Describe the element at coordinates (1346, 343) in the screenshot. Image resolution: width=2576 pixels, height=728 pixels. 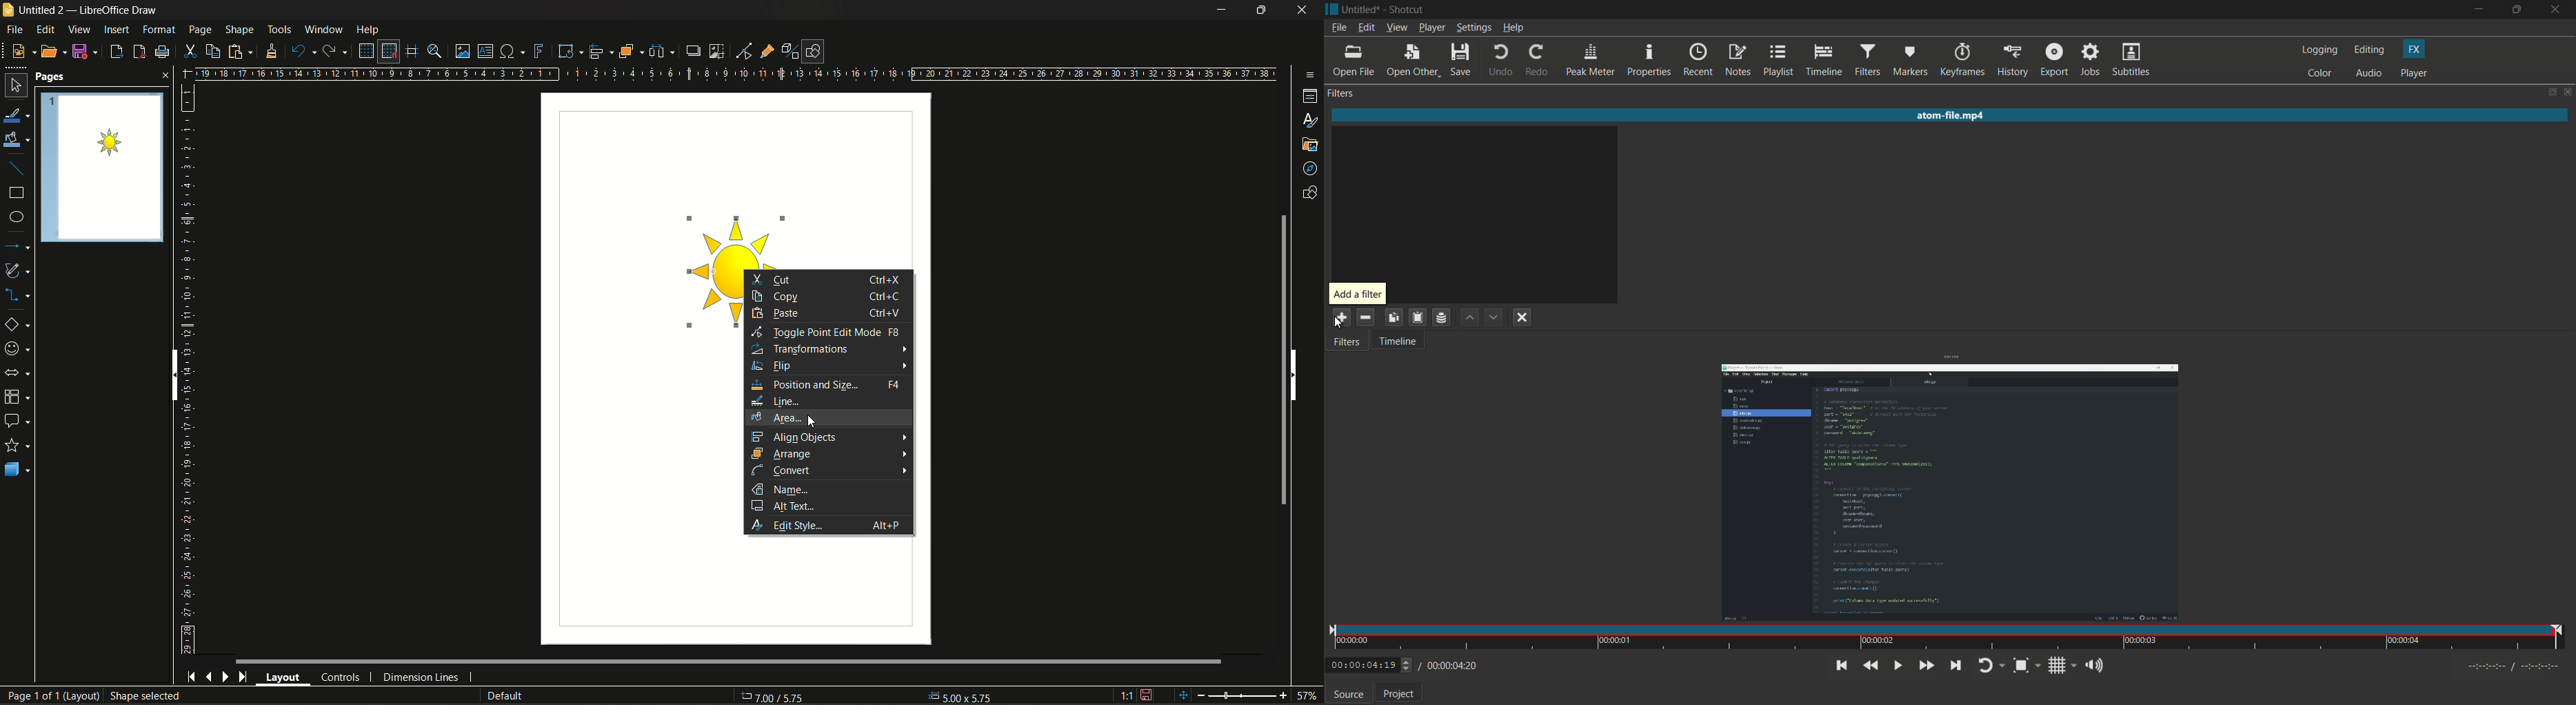
I see `filters` at that location.